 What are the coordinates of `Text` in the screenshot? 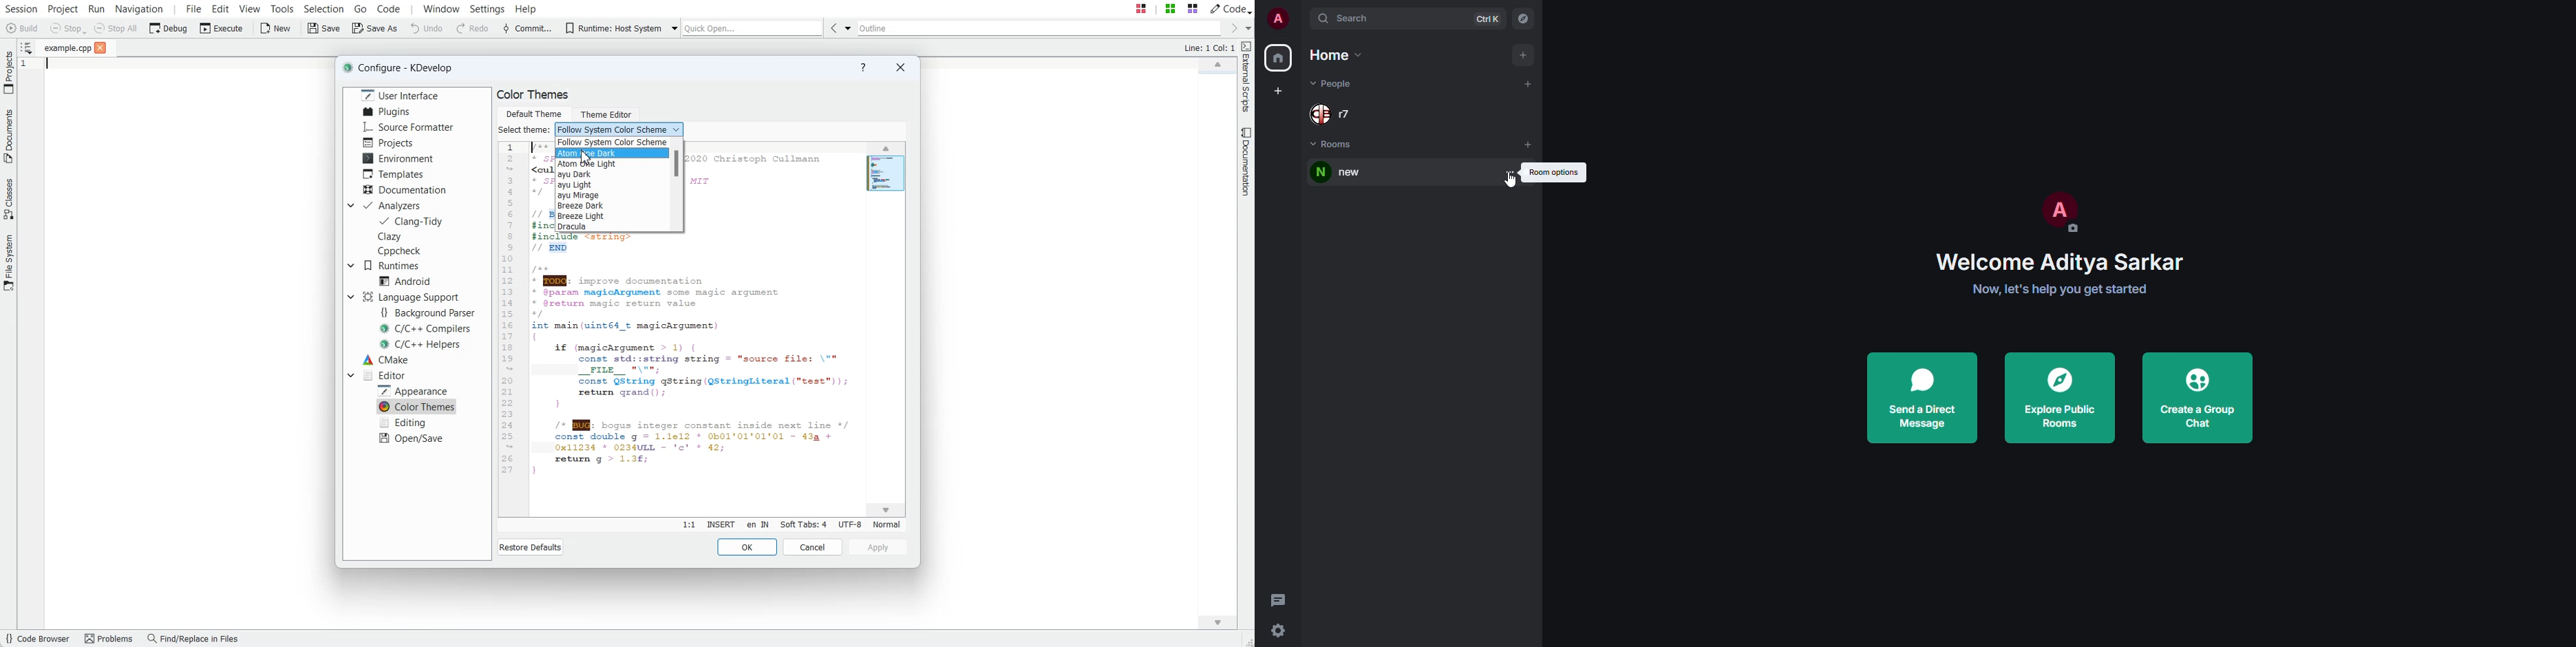 It's located at (524, 130).